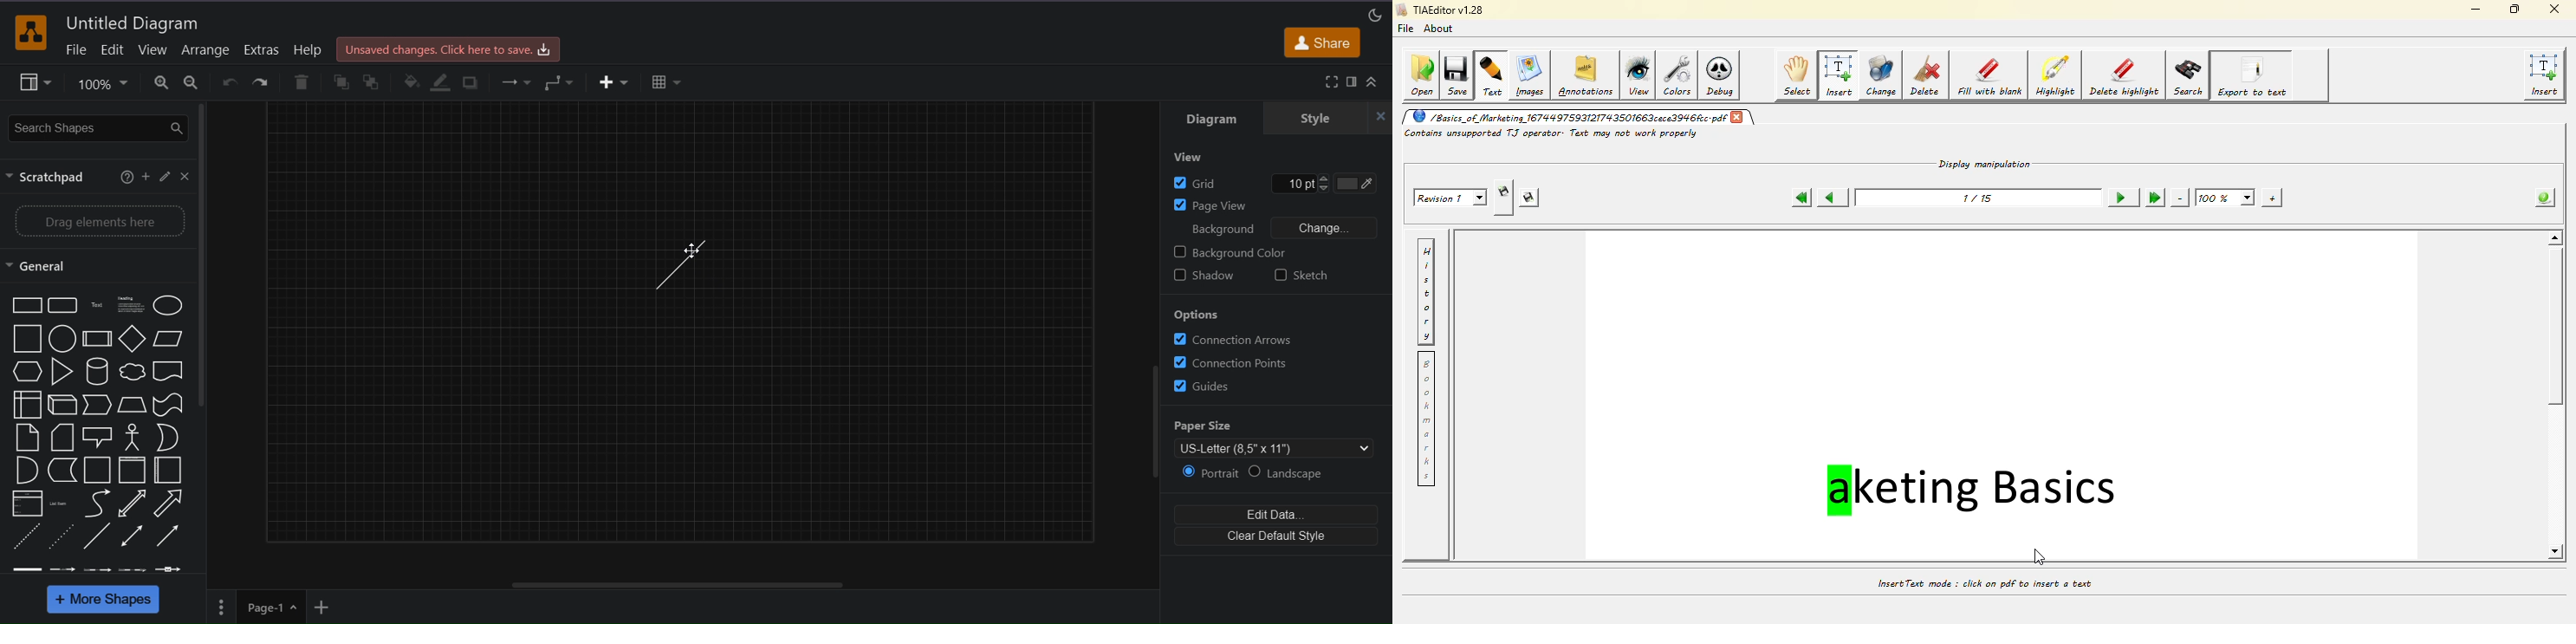 The image size is (2576, 644). I want to click on collapse/expand, so click(1374, 83).